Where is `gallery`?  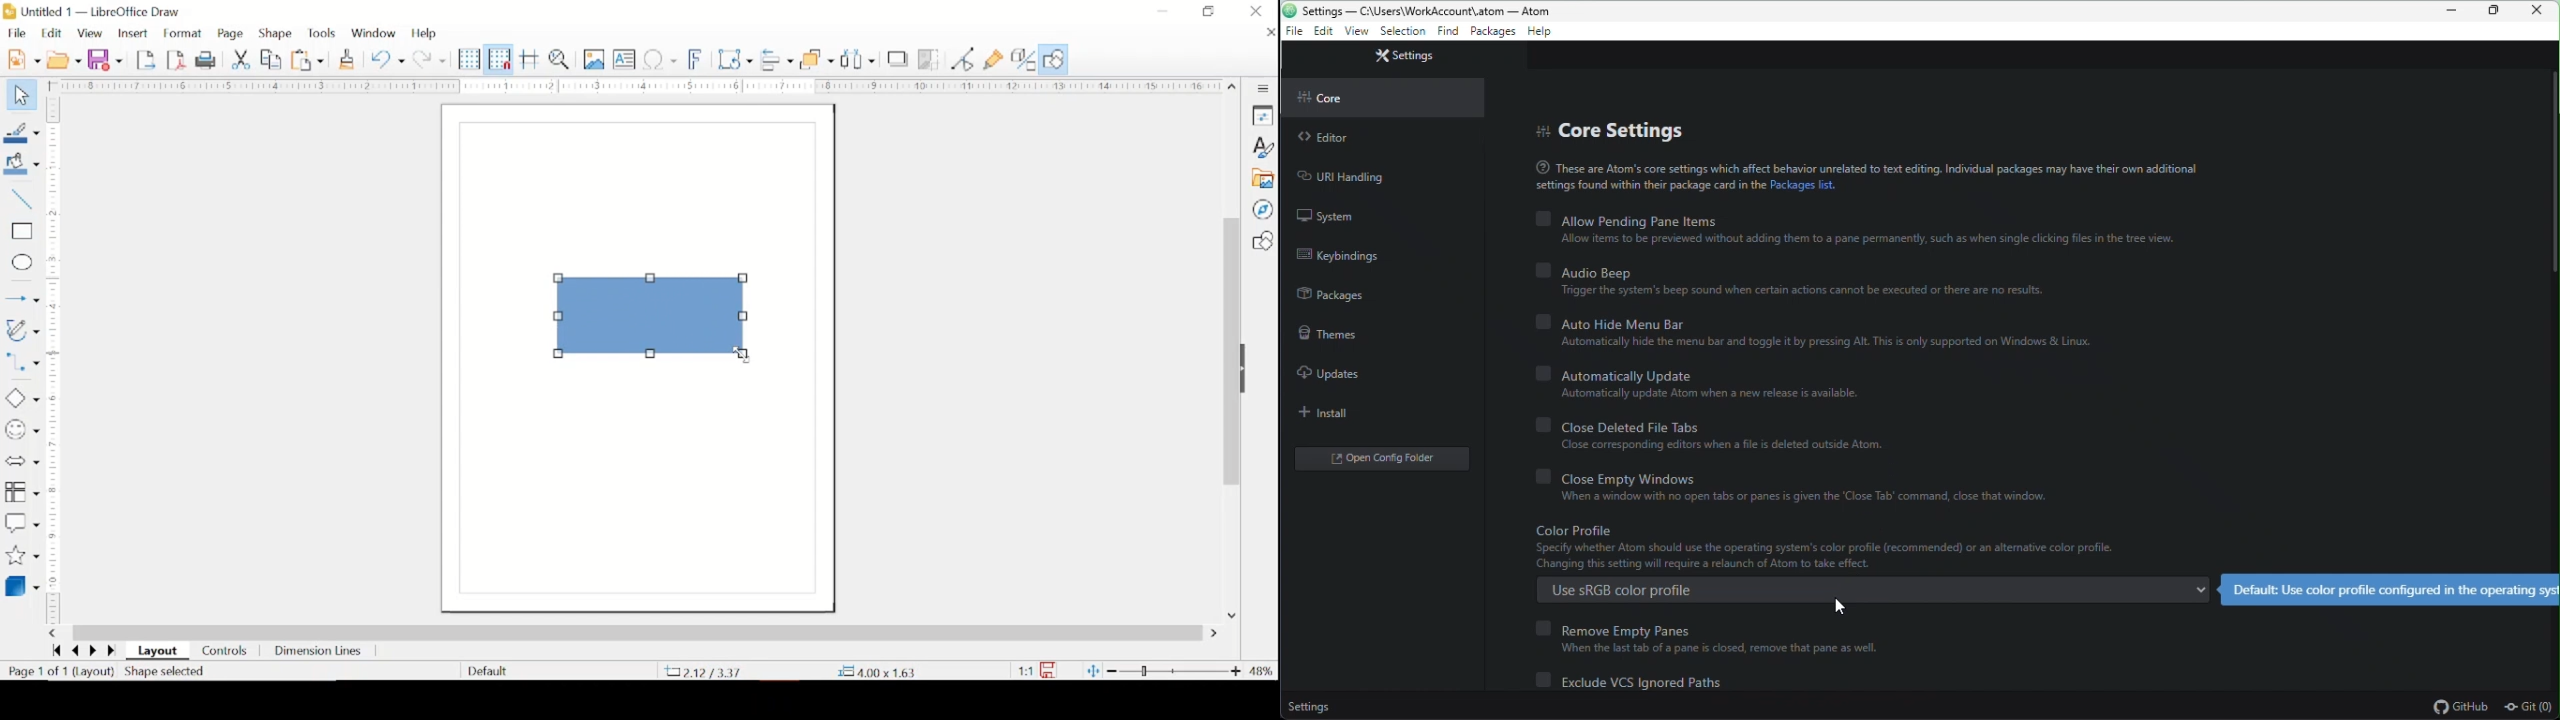 gallery is located at coordinates (1262, 179).